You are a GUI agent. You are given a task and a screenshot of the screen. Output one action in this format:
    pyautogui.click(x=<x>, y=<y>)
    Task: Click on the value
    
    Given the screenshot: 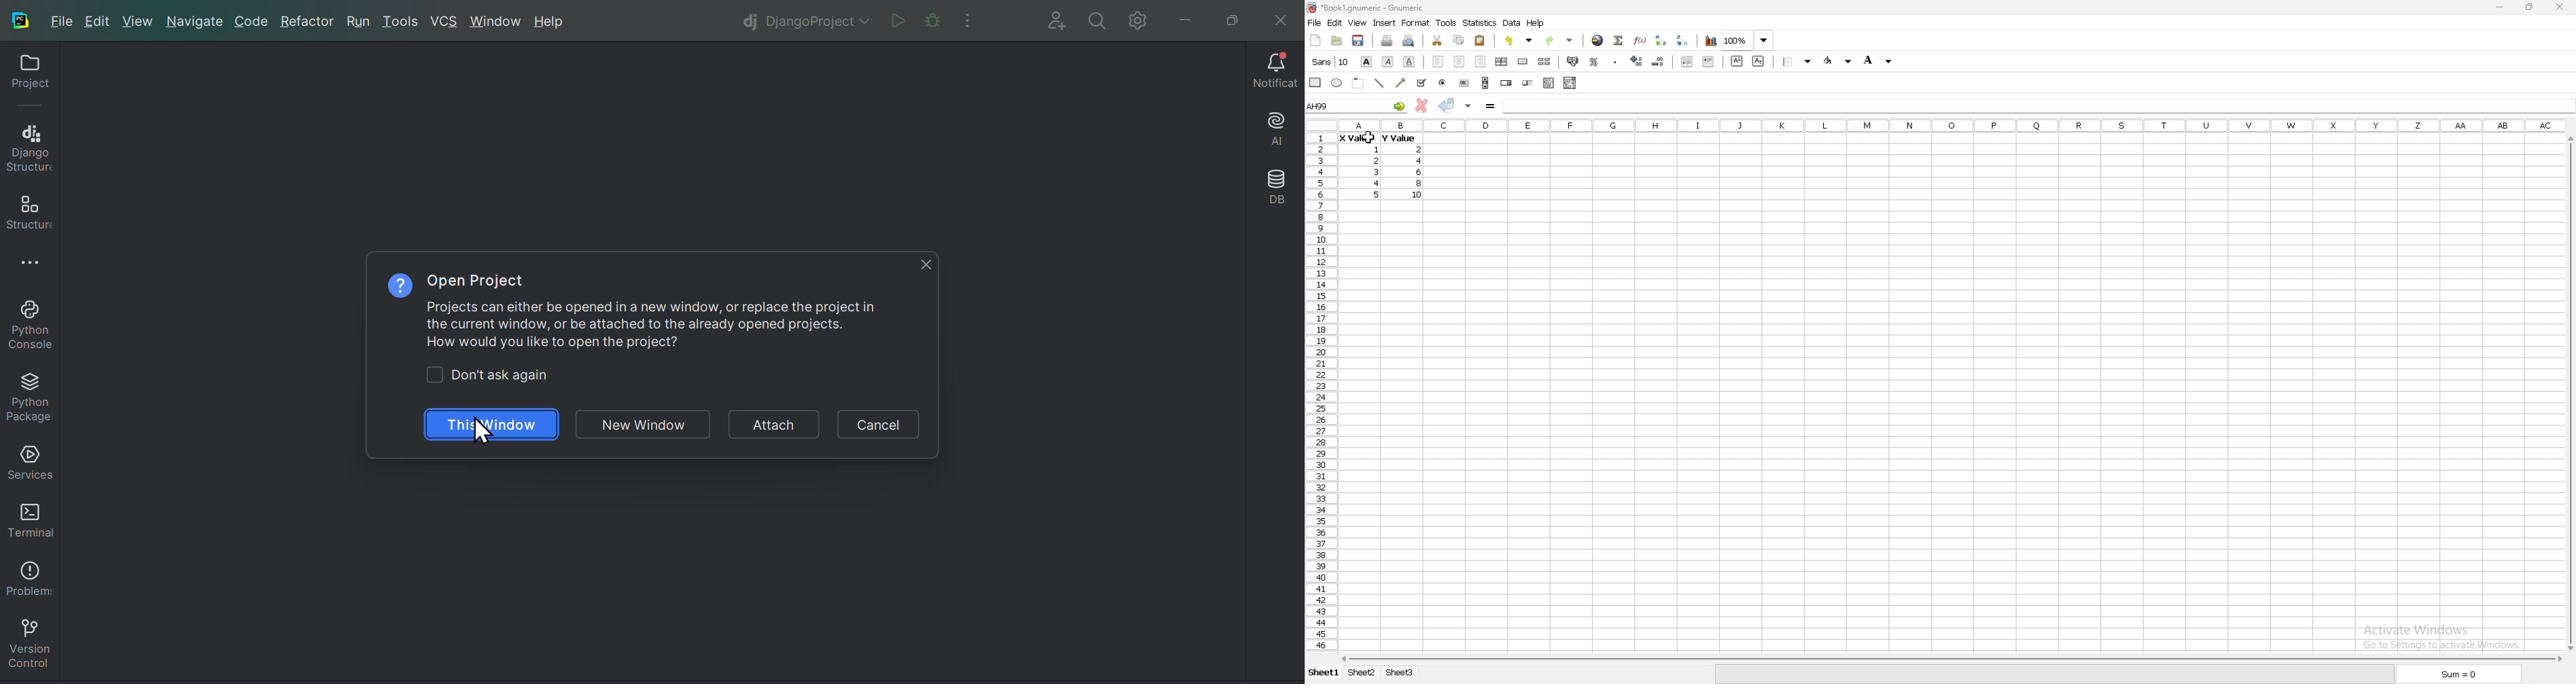 What is the action you would take?
    pyautogui.click(x=1420, y=149)
    